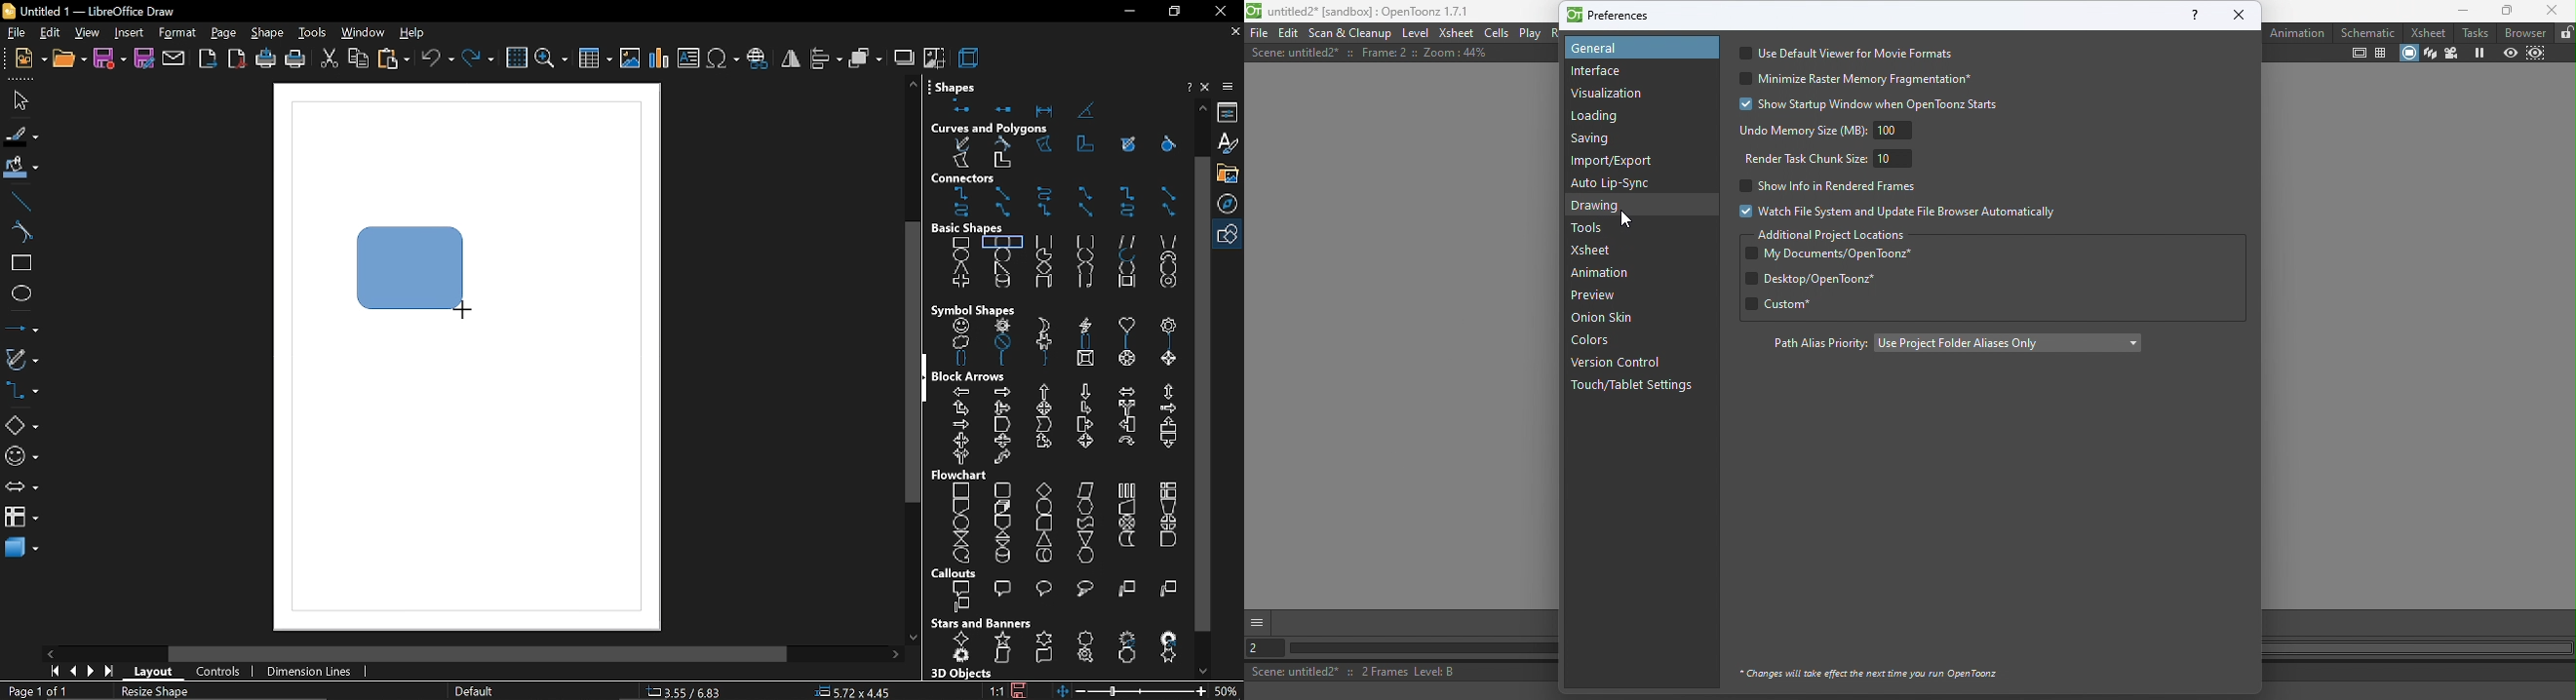 The height and width of the screenshot is (700, 2576). Describe the element at coordinates (866, 57) in the screenshot. I see `arrange` at that location.